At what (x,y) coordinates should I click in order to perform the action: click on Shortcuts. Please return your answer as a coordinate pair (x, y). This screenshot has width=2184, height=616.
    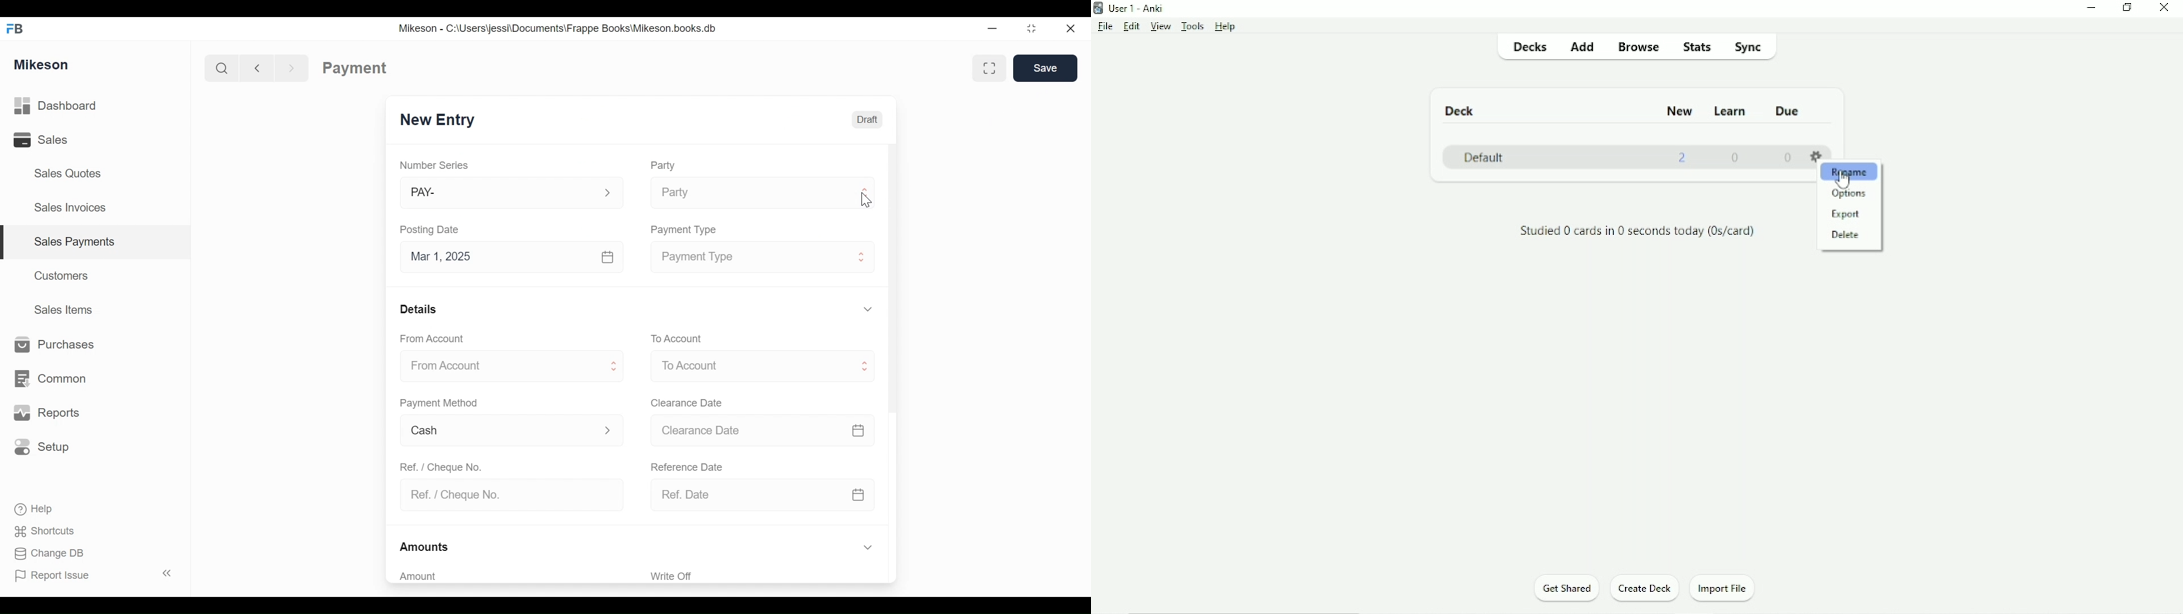
    Looking at the image, I should click on (49, 528).